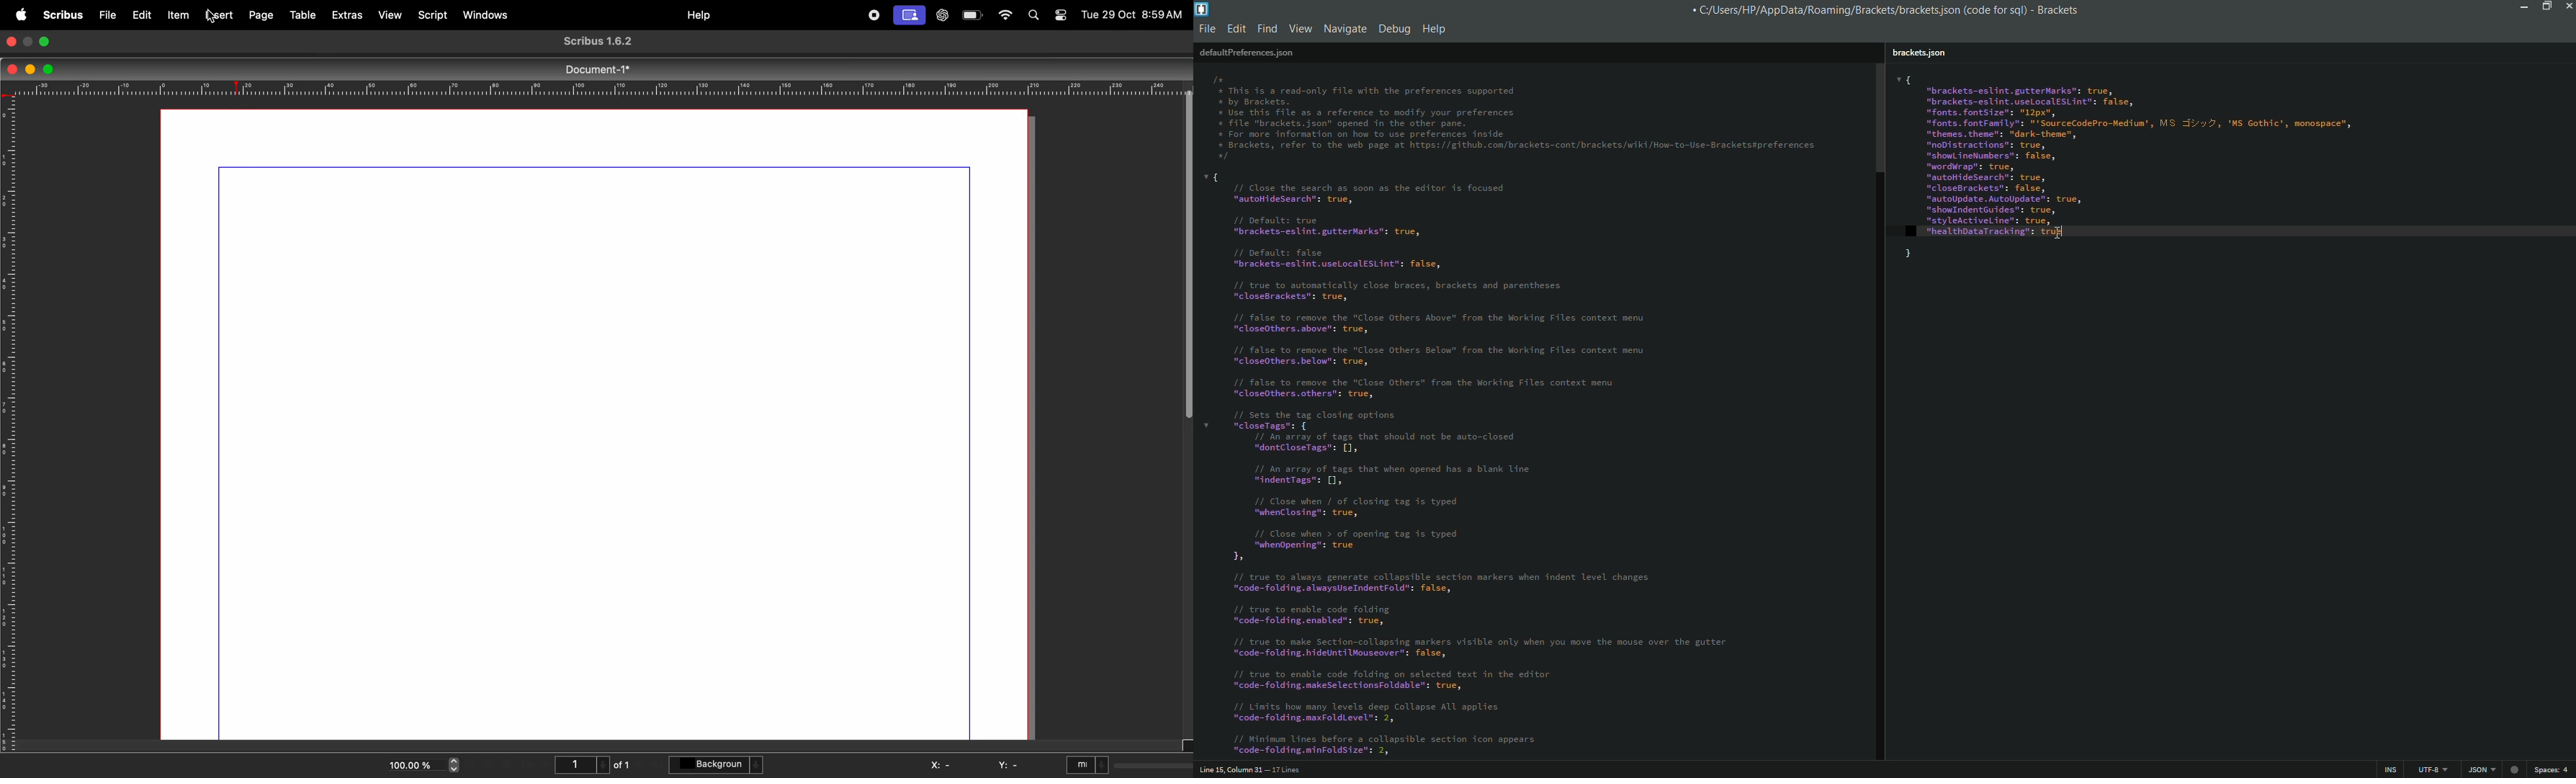 The image size is (2576, 784). What do you see at coordinates (61, 15) in the screenshot?
I see `scribus` at bounding box center [61, 15].